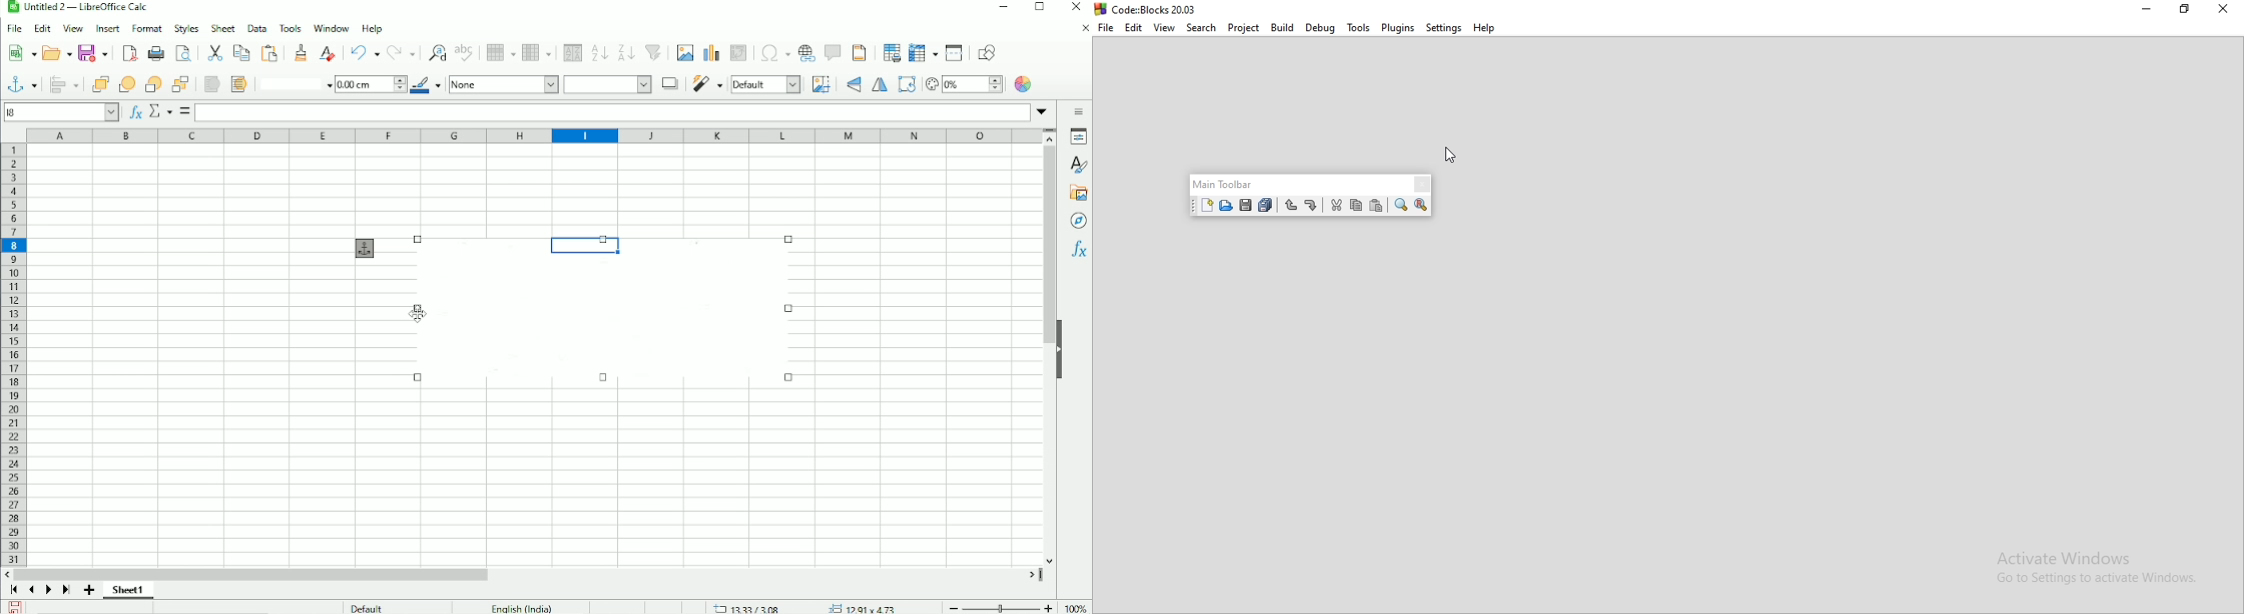  What do you see at coordinates (2150, 9) in the screenshot?
I see `Minimise` at bounding box center [2150, 9].